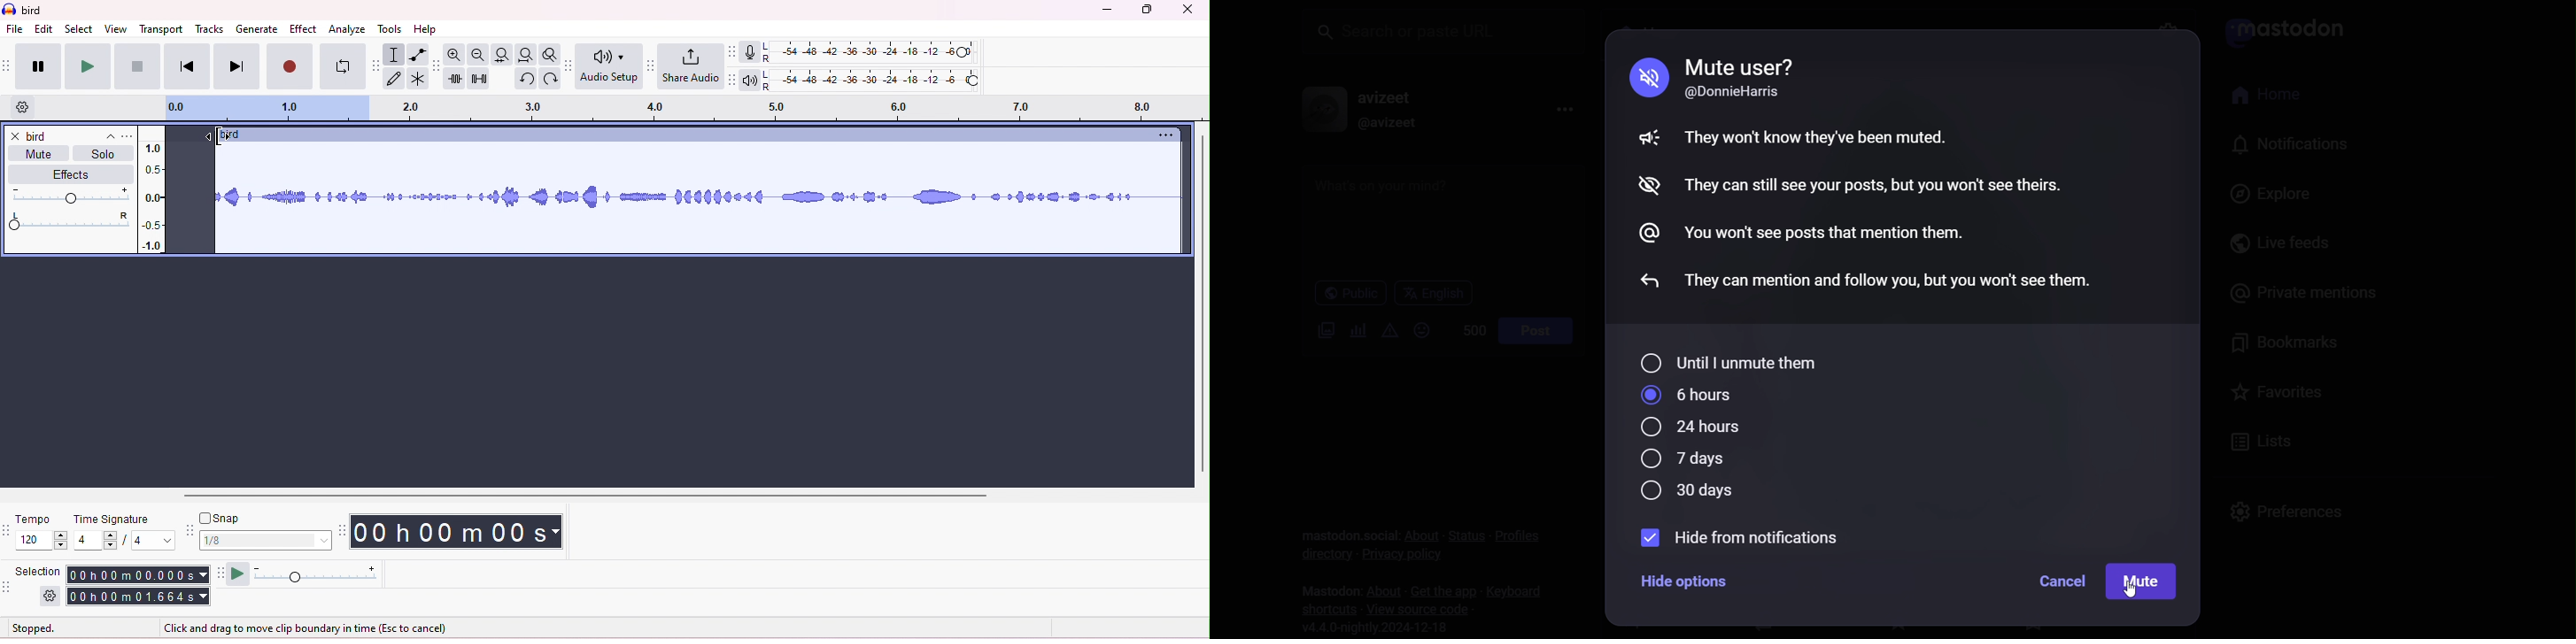  Describe the element at coordinates (690, 66) in the screenshot. I see `share audio ` at that location.